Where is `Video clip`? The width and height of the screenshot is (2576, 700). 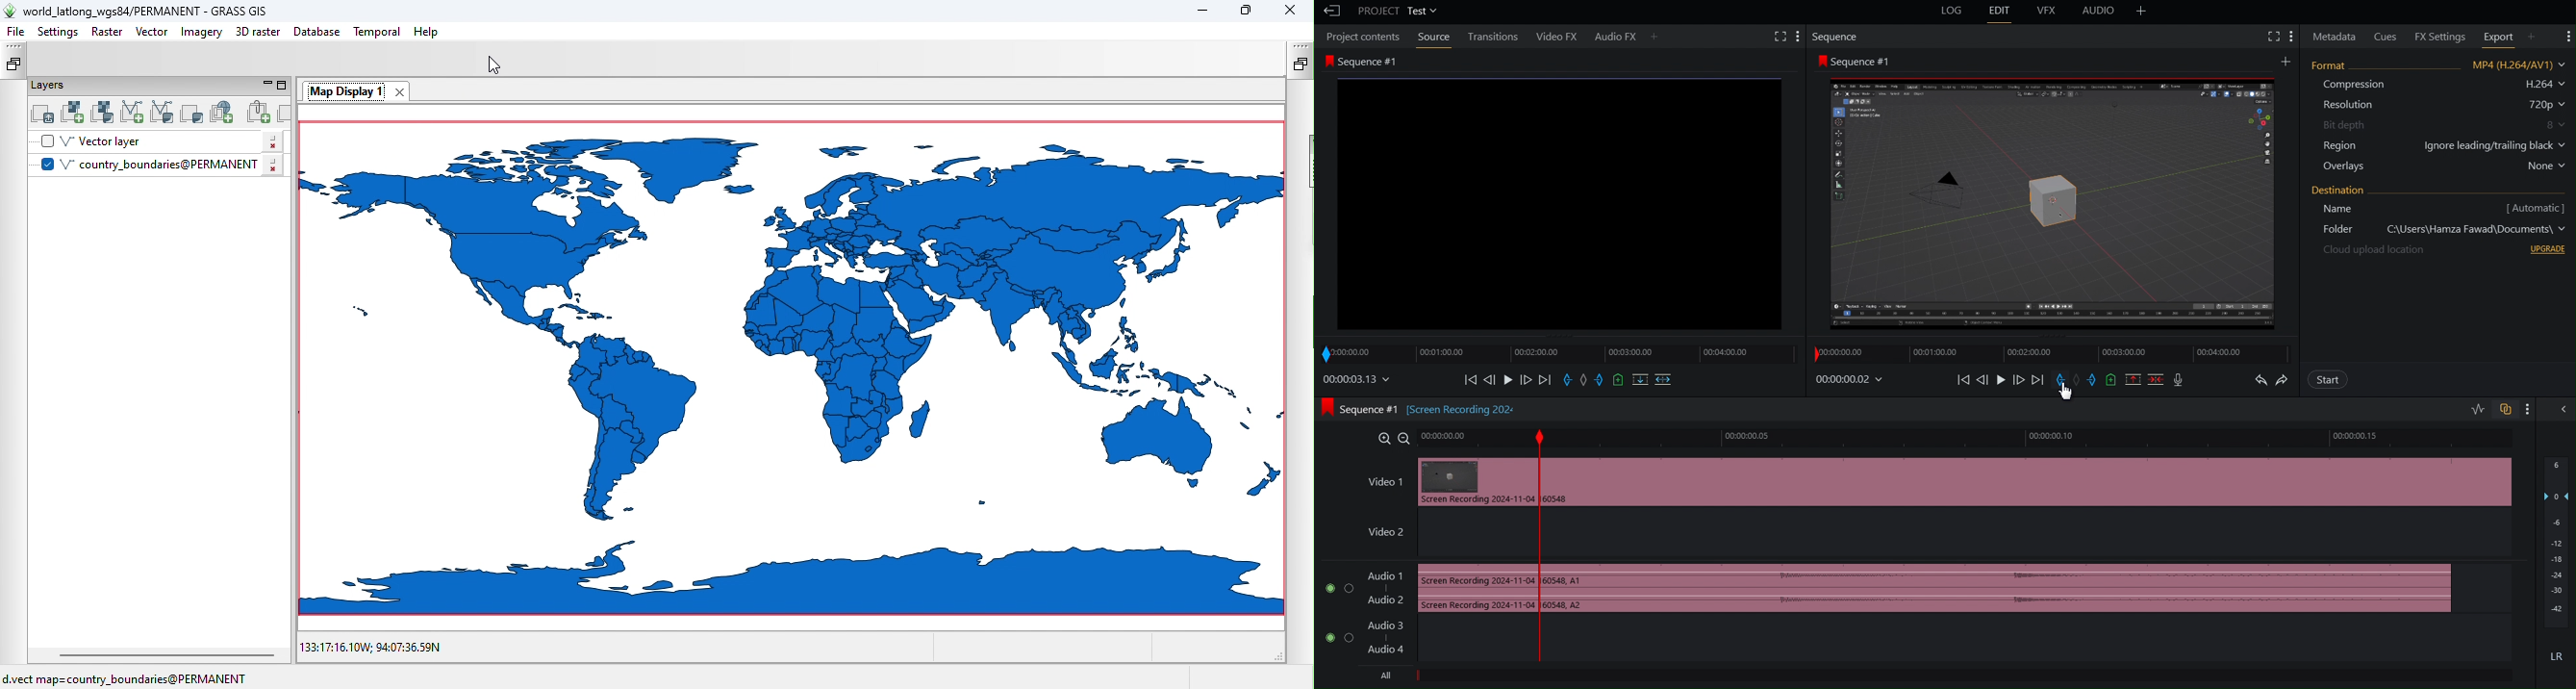 Video clip is located at coordinates (1474, 484).